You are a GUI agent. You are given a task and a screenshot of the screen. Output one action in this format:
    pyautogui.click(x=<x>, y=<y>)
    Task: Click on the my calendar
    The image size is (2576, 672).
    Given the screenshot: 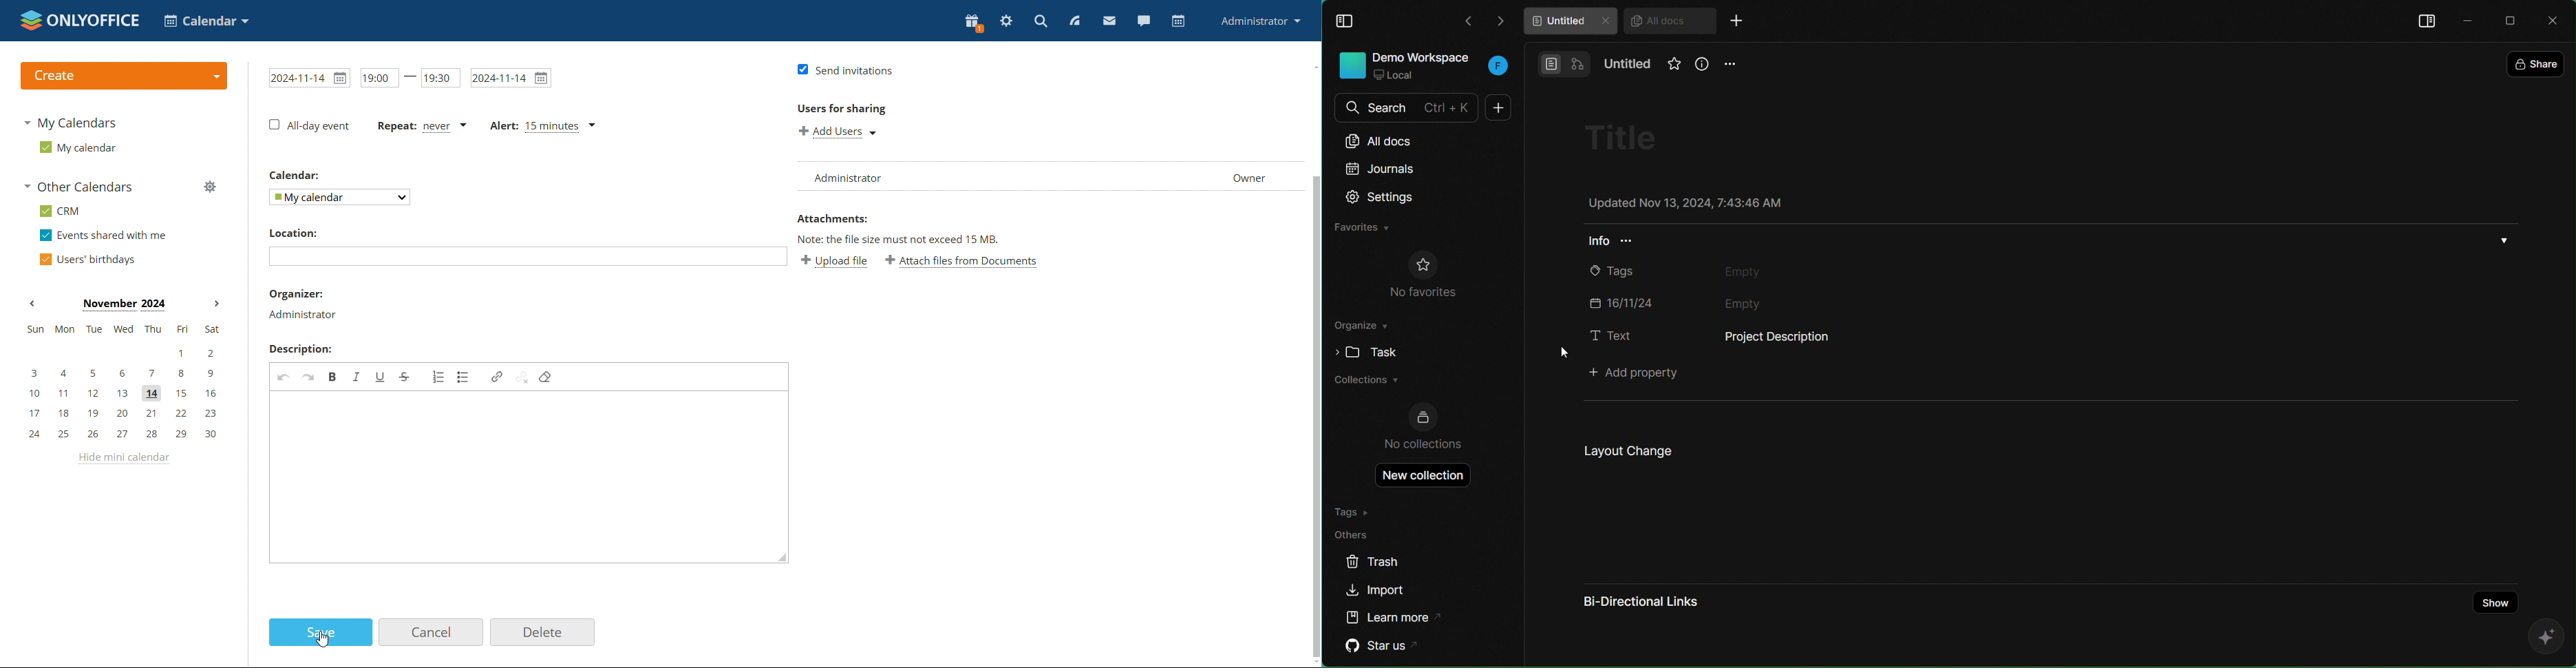 What is the action you would take?
    pyautogui.click(x=340, y=196)
    